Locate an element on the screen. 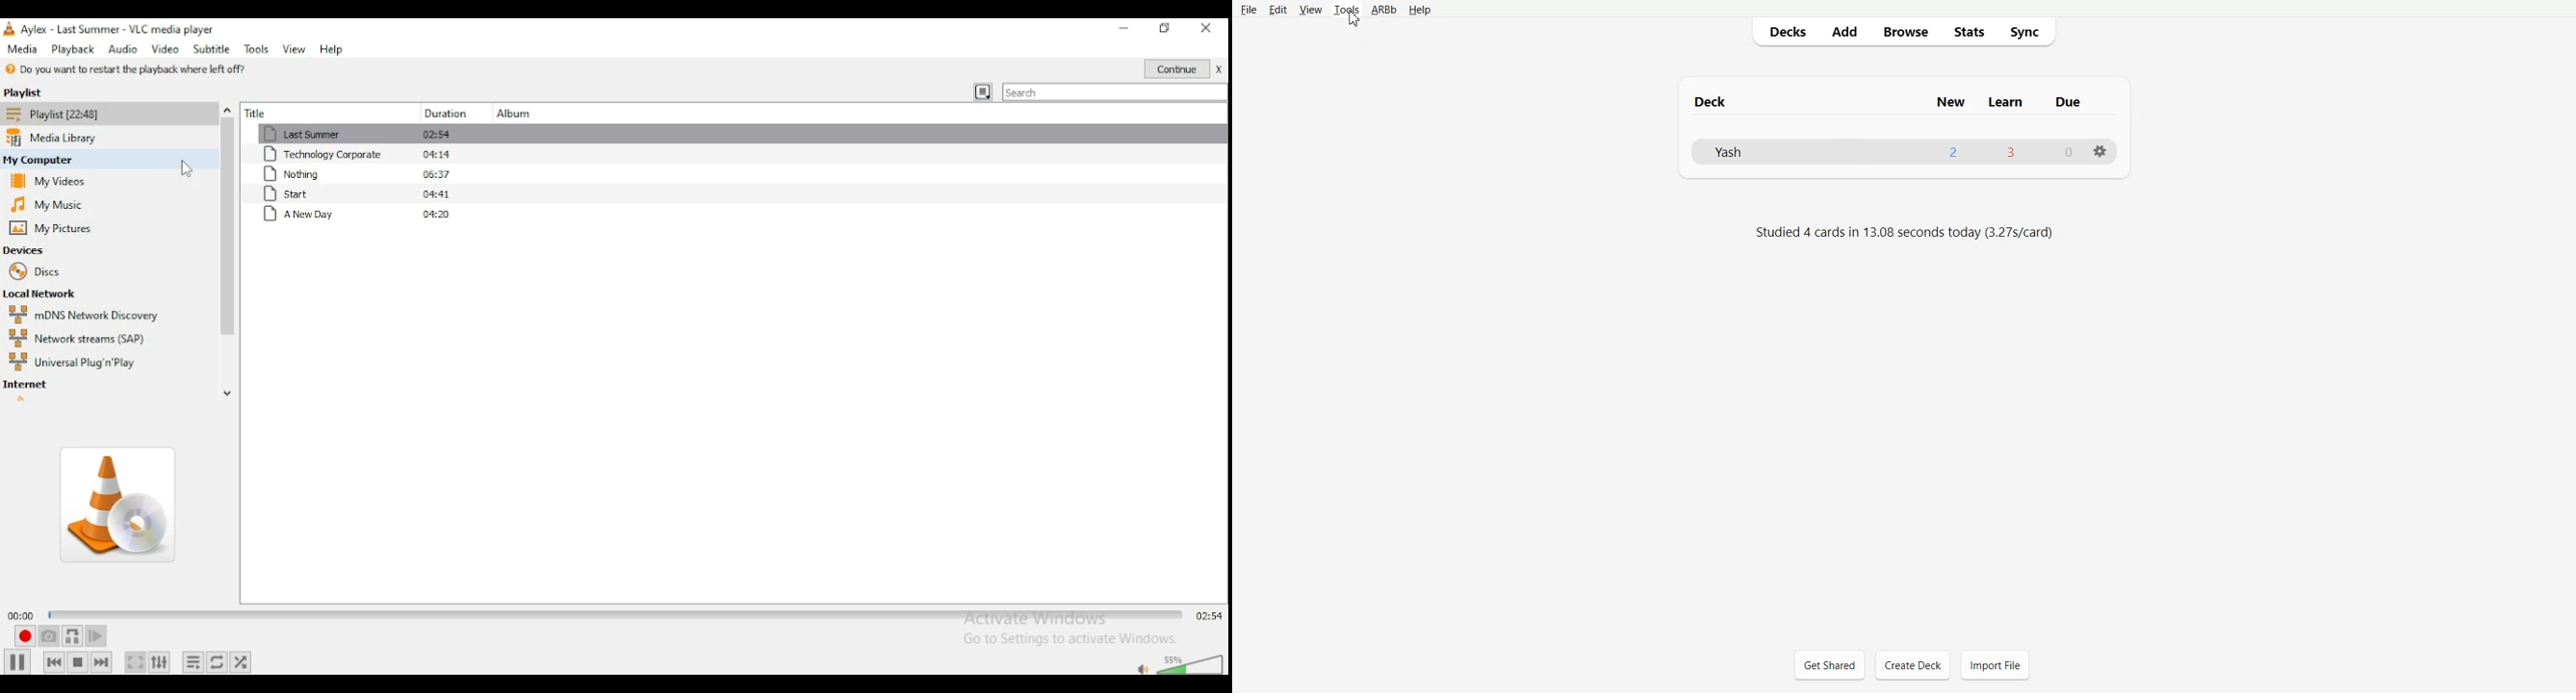 The image size is (2576, 700). duration is located at coordinates (443, 110).